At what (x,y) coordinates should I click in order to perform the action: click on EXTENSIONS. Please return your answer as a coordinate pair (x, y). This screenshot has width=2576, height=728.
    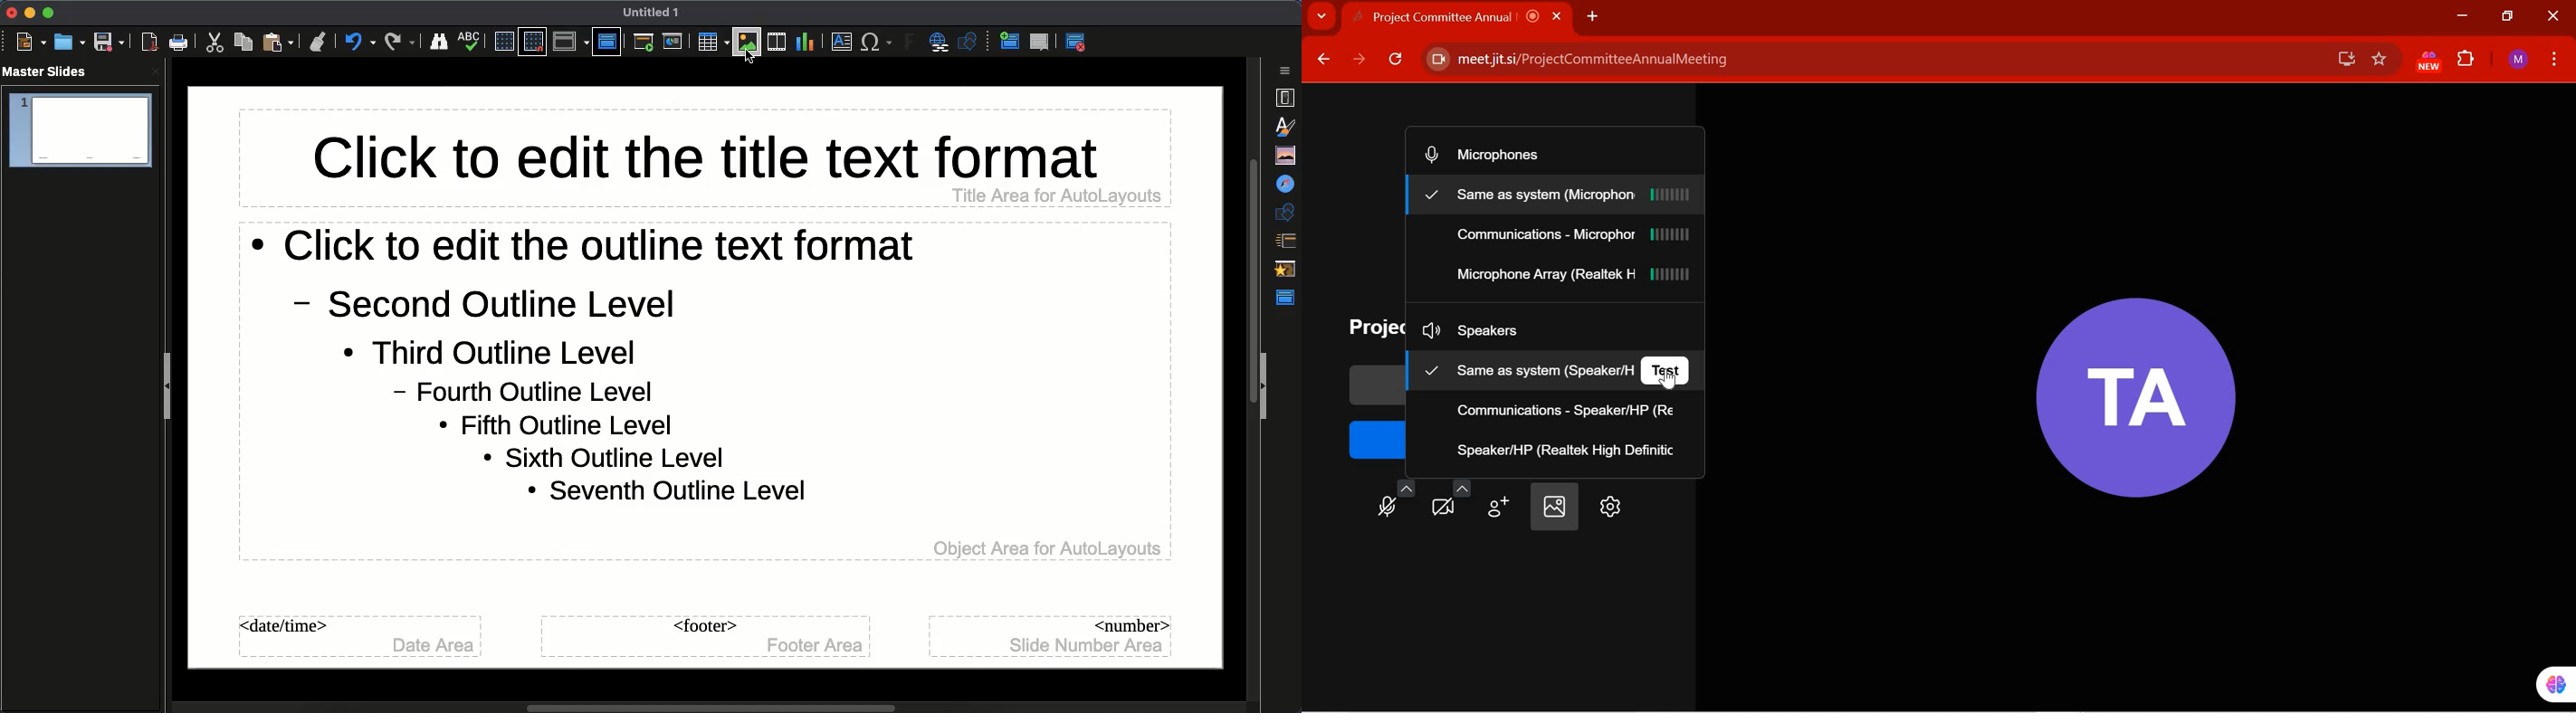
    Looking at the image, I should click on (2468, 60).